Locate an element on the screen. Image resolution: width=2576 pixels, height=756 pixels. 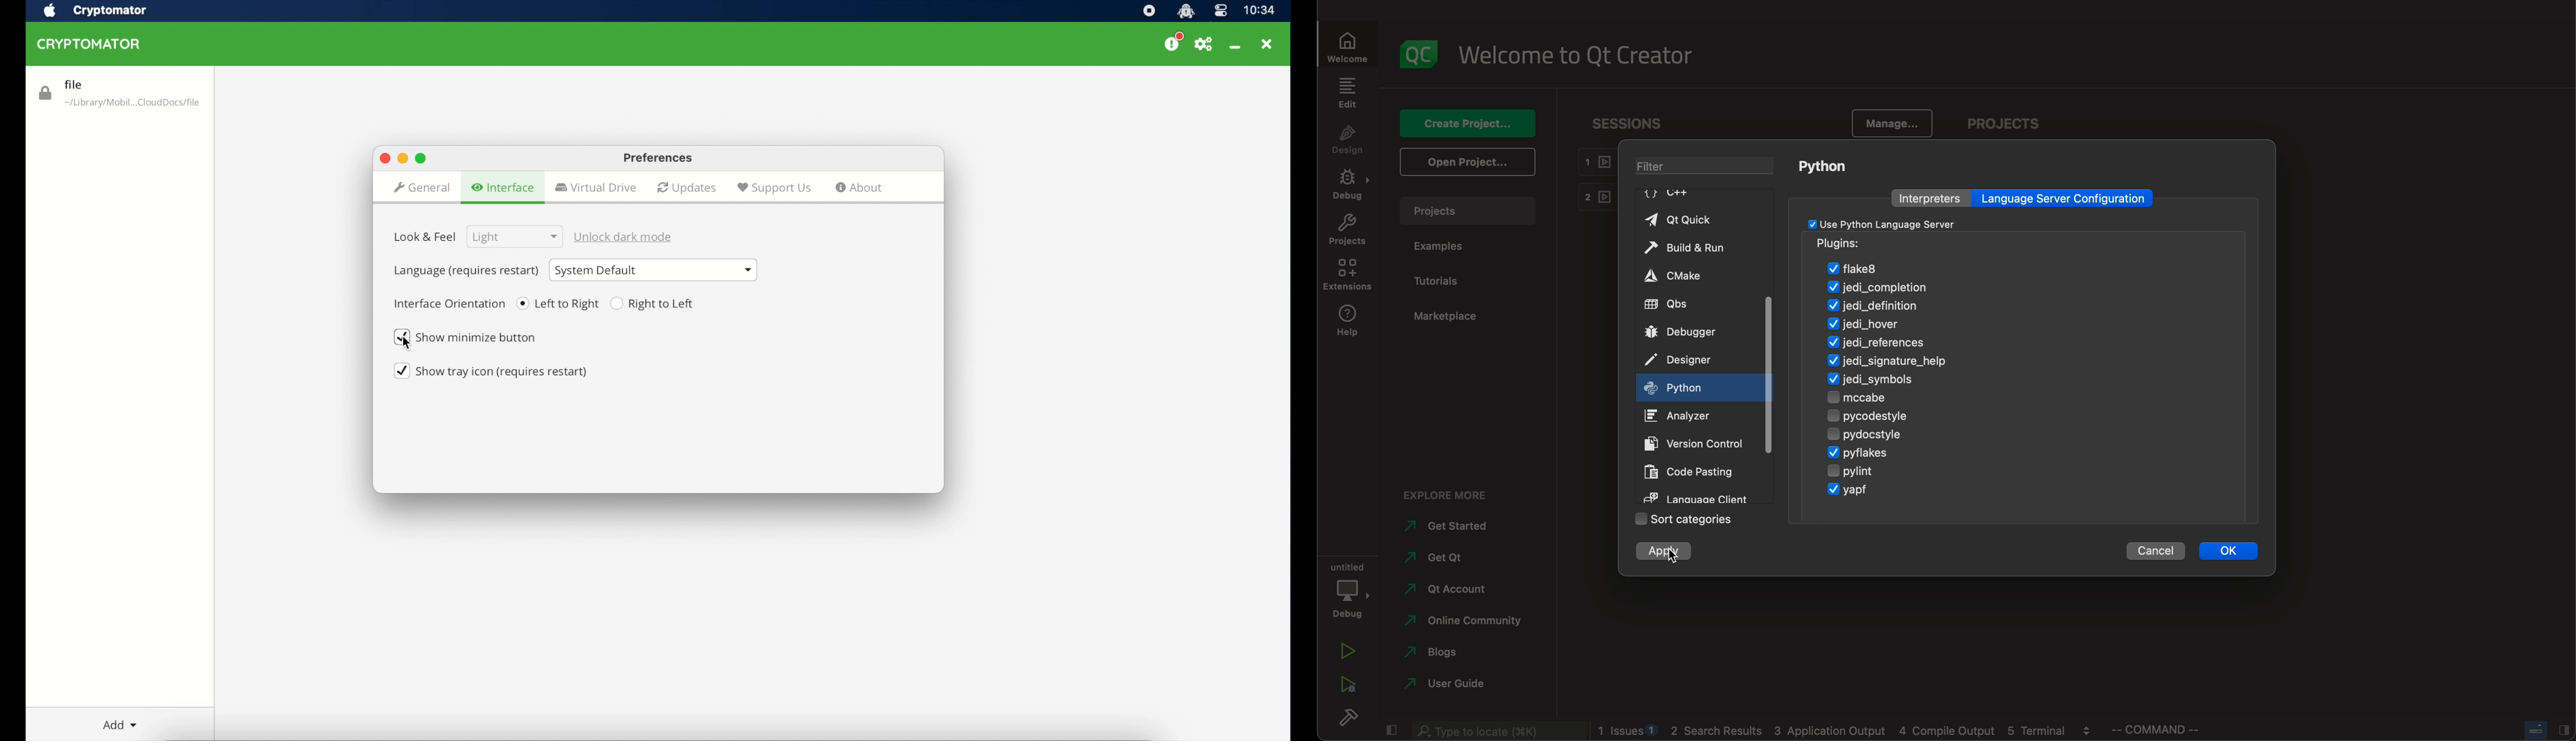
close slide bar is located at coordinates (1391, 729).